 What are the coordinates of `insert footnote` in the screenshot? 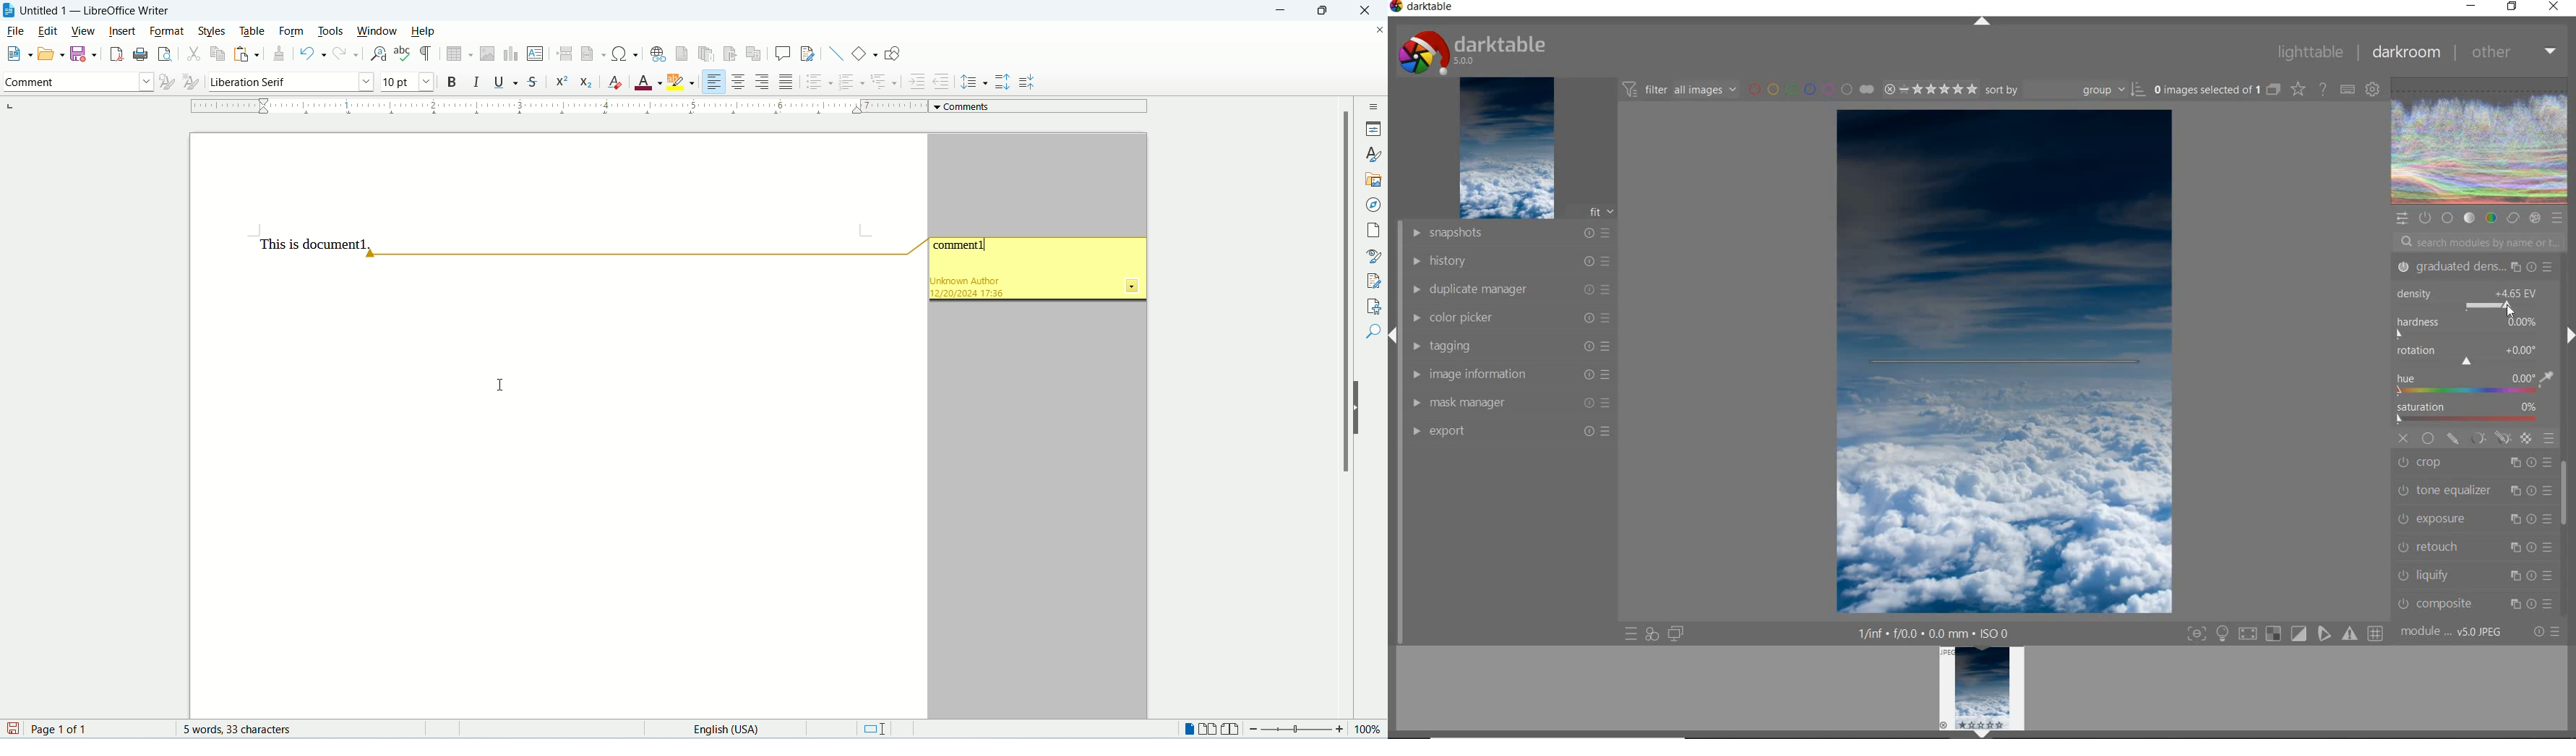 It's located at (682, 54).